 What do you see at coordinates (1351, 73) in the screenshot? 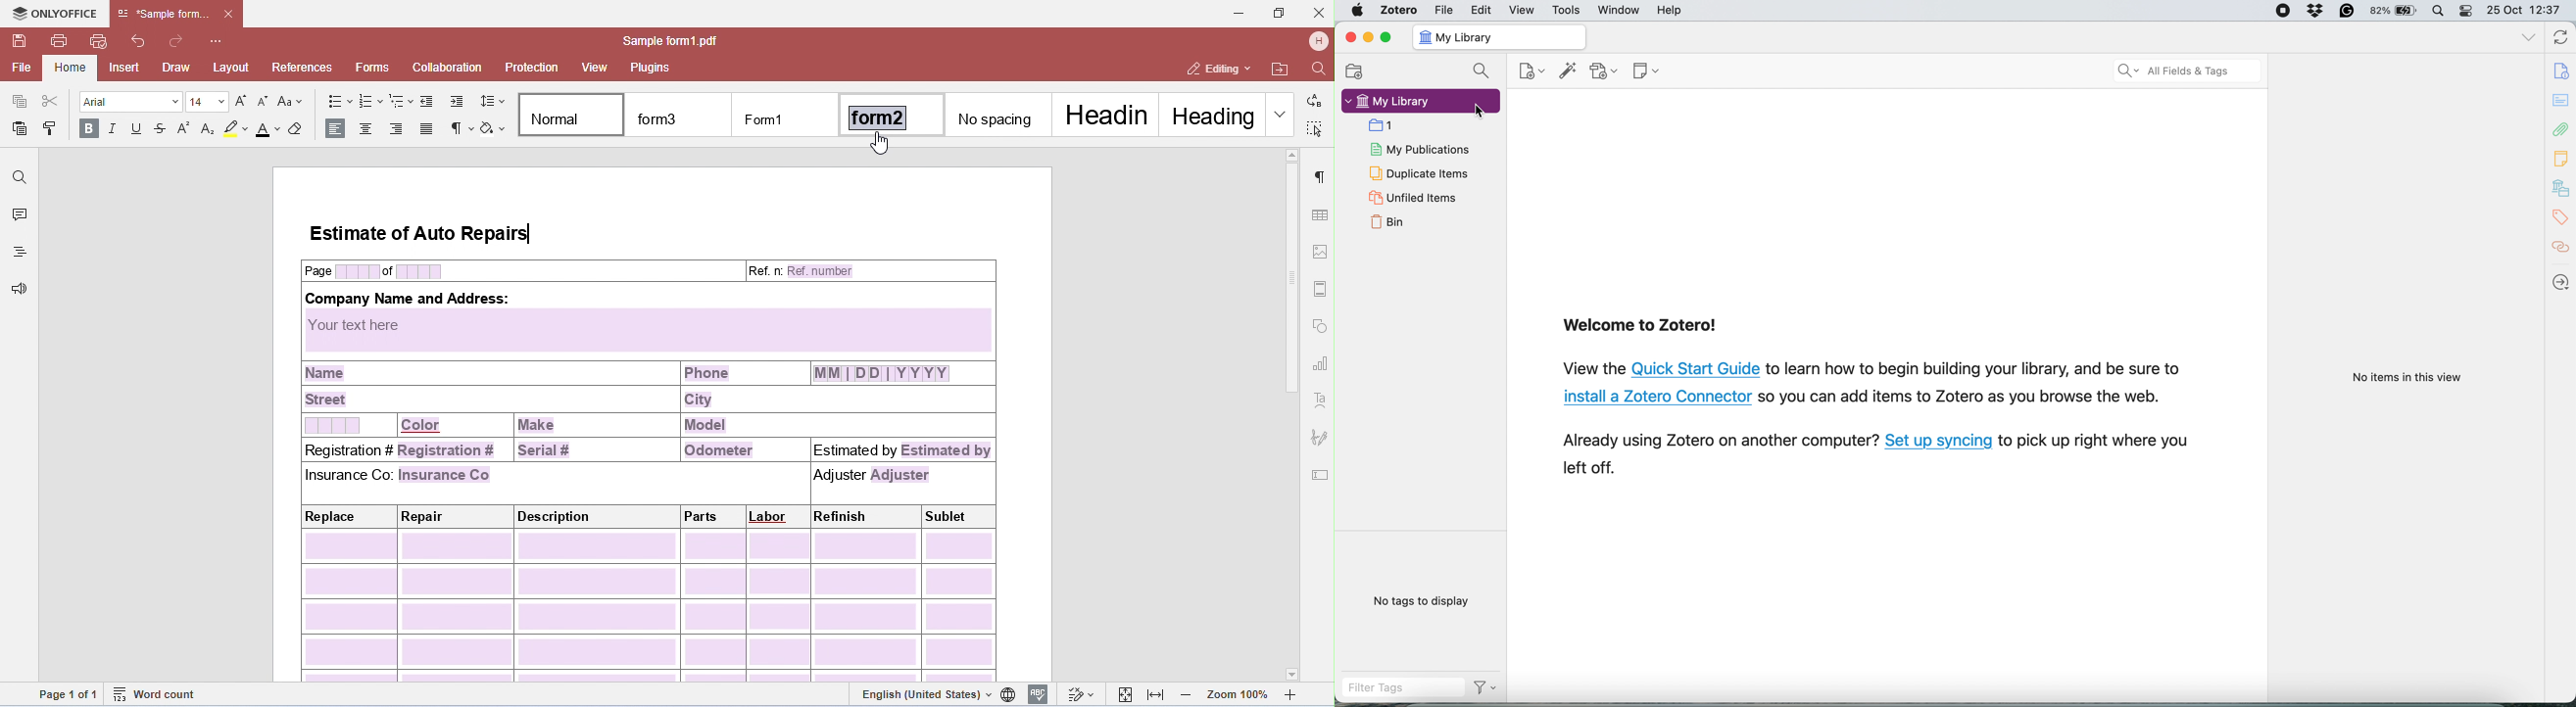
I see `new collection` at bounding box center [1351, 73].